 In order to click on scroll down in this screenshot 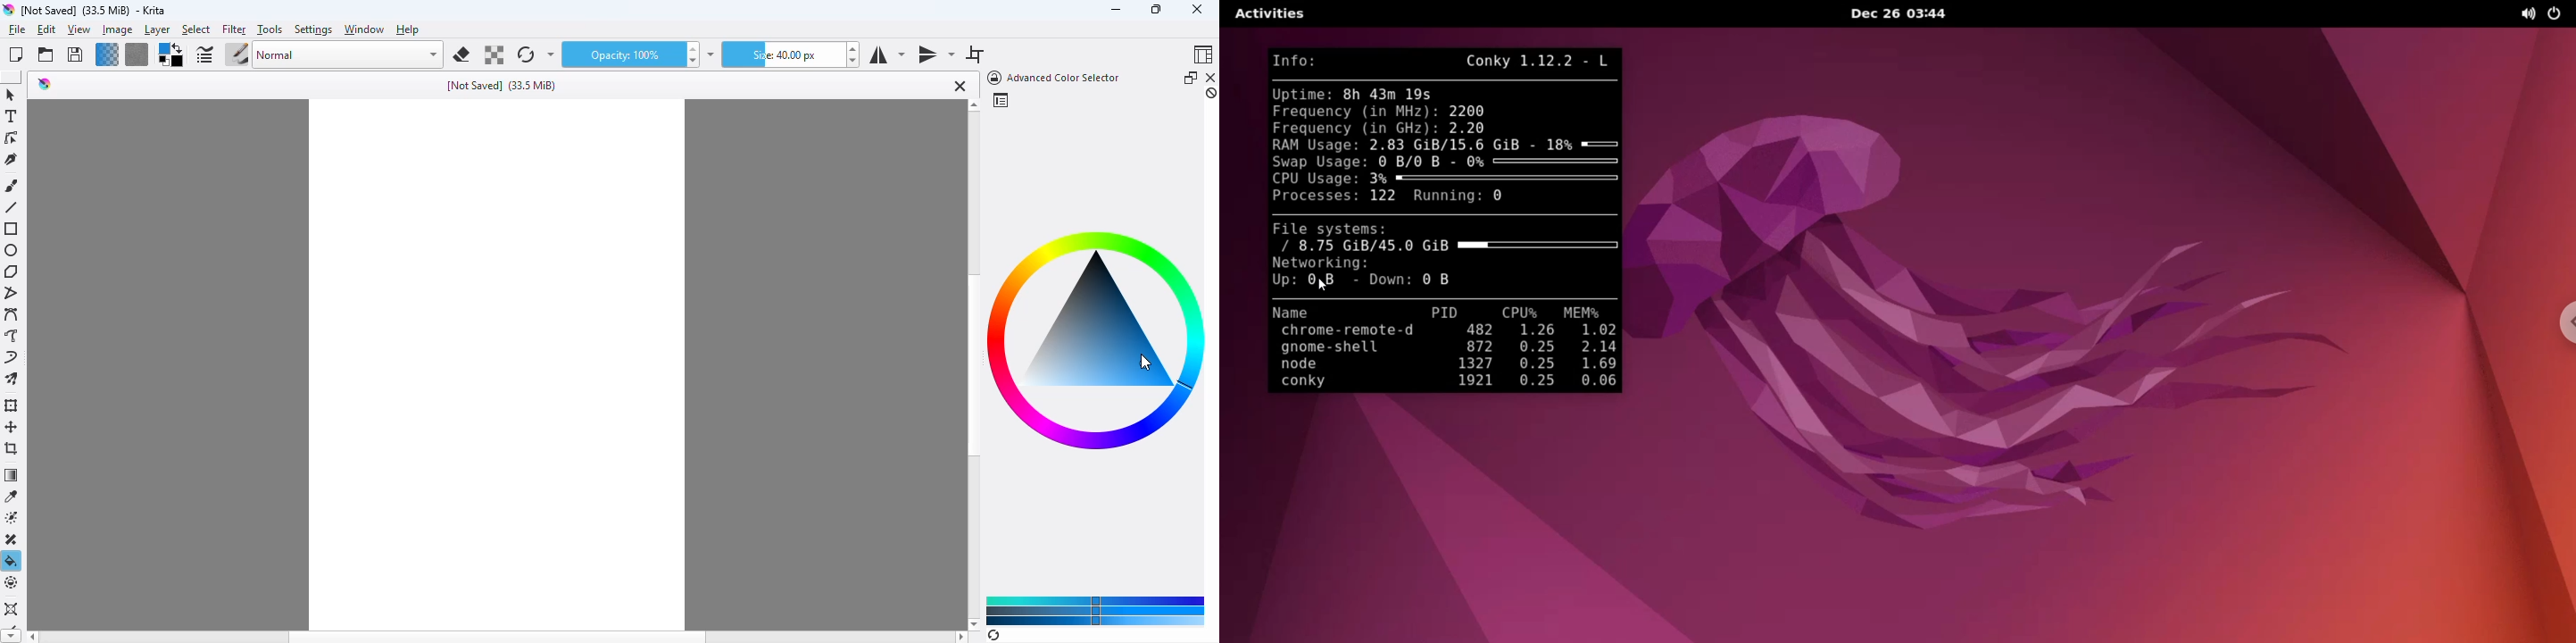, I will do `click(11, 636)`.